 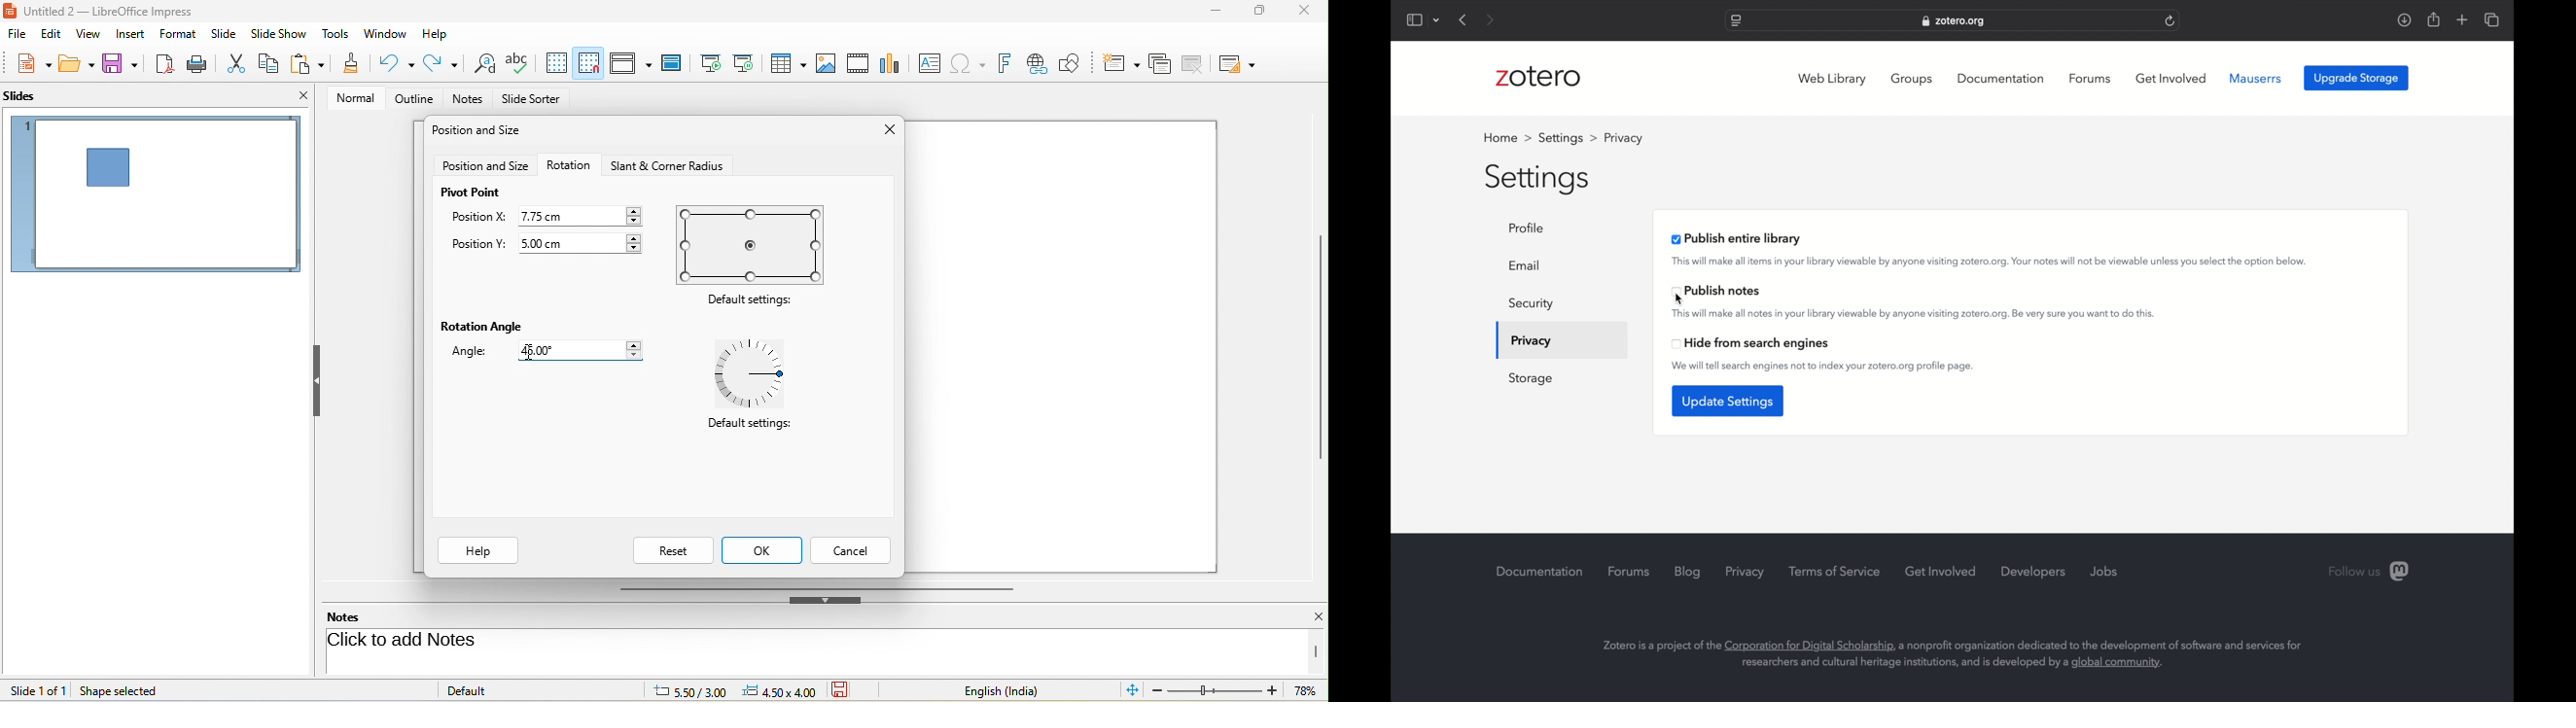 What do you see at coordinates (156, 201) in the screenshot?
I see `slide 1 preview` at bounding box center [156, 201].